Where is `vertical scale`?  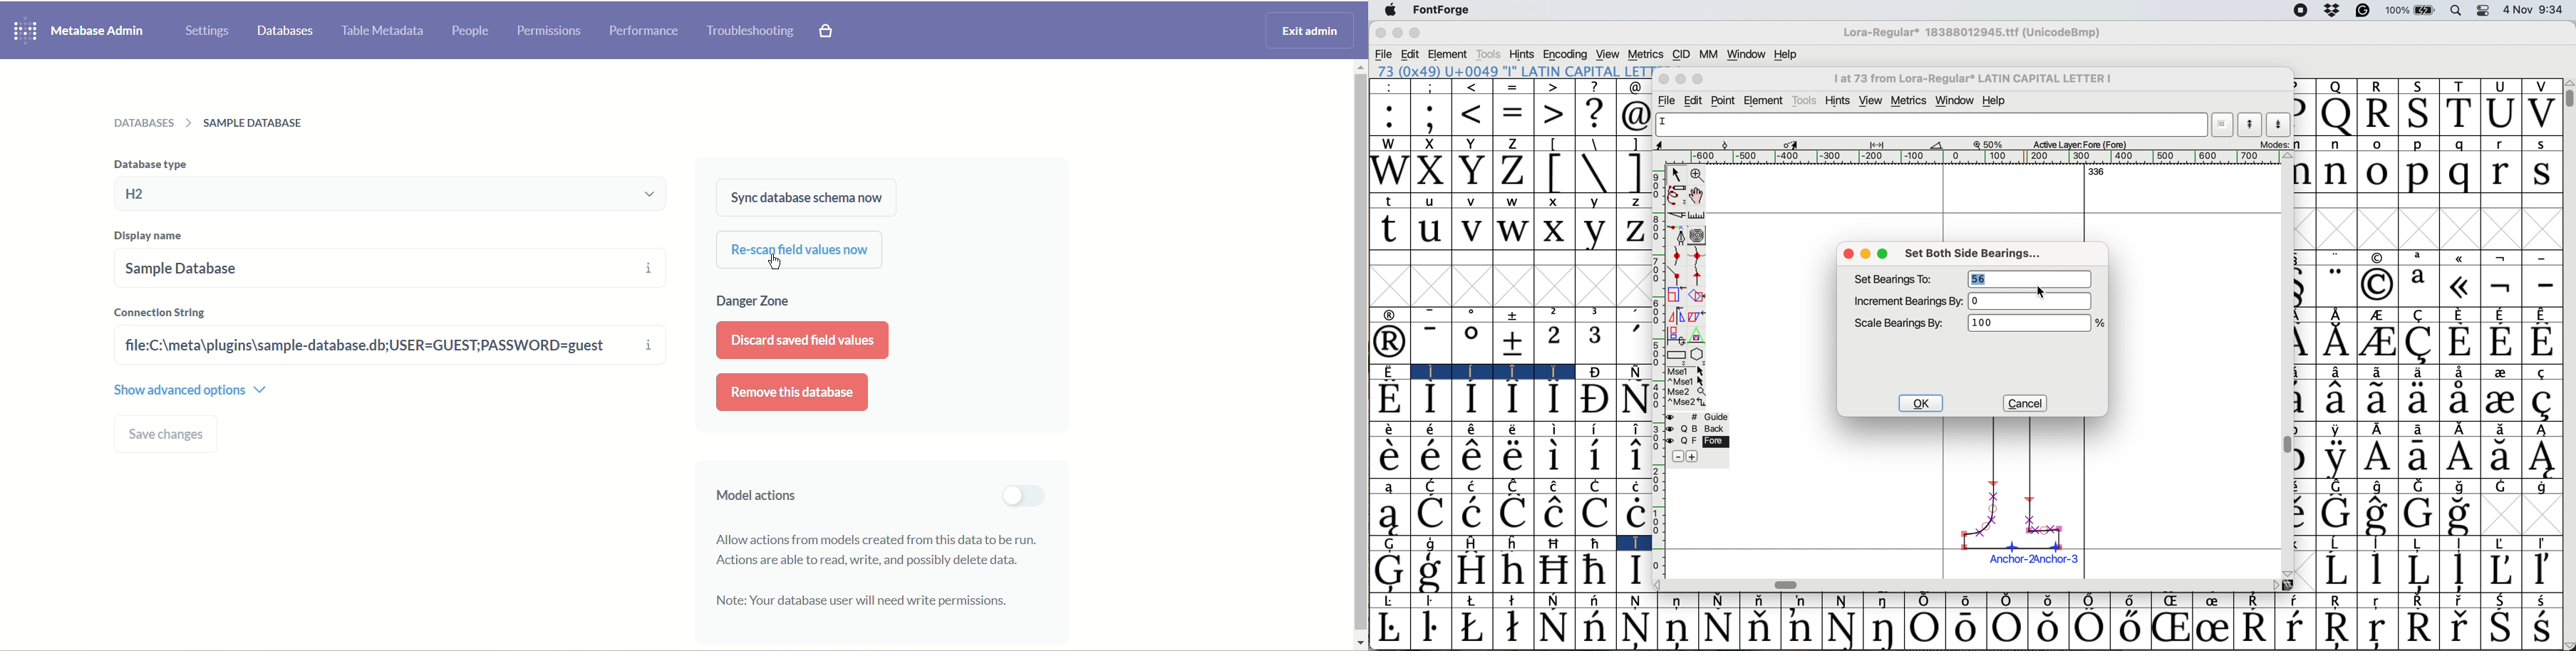 vertical scale is located at coordinates (1658, 372).